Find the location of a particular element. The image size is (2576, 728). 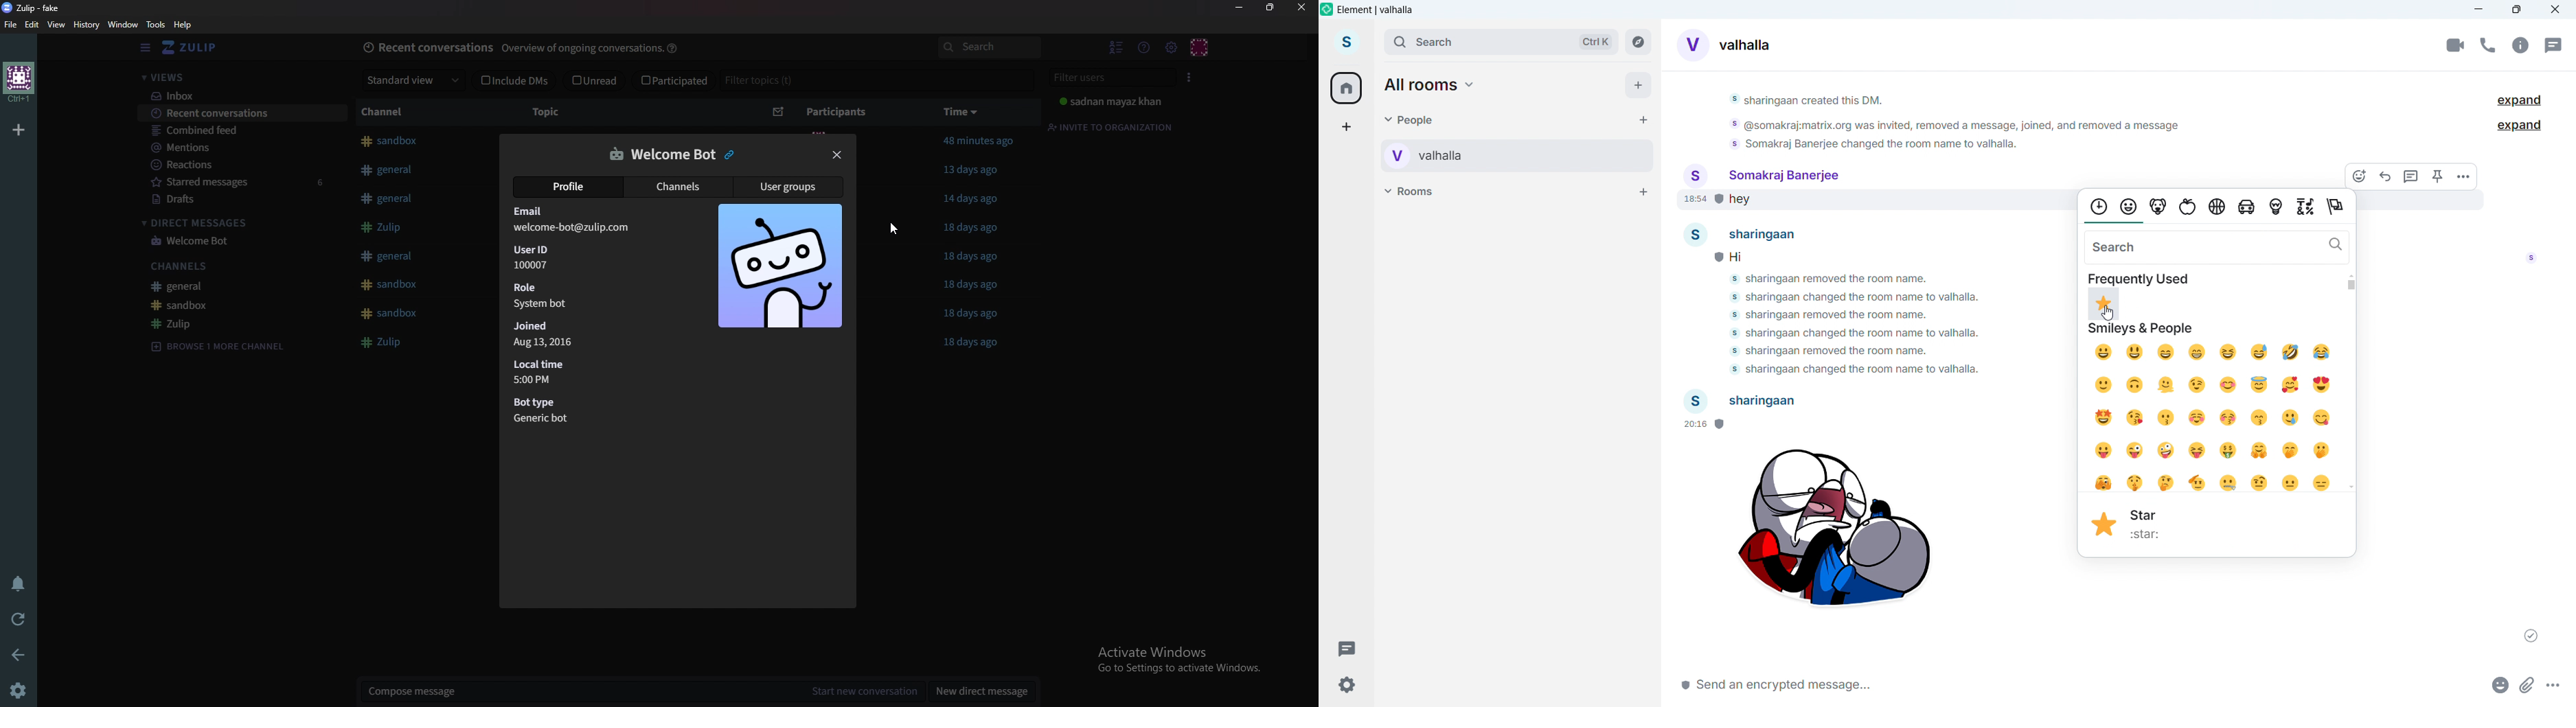

Hide sidebar is located at coordinates (144, 48).